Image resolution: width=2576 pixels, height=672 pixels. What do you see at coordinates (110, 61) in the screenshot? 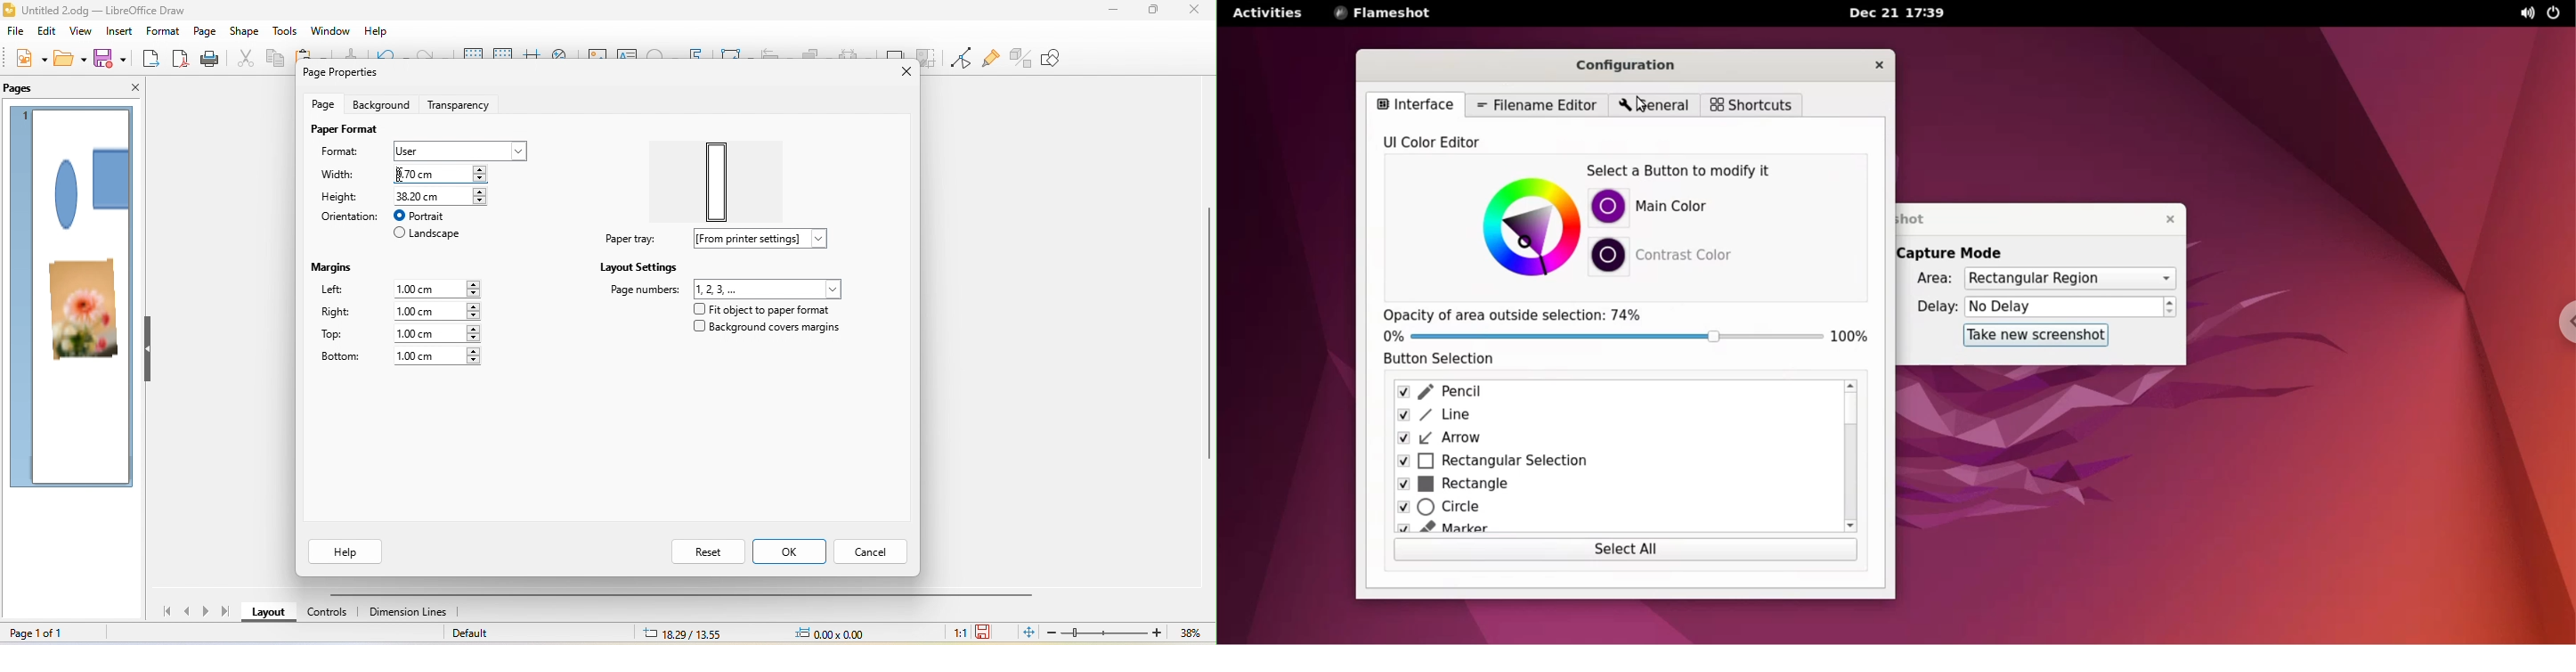
I see `save` at bounding box center [110, 61].